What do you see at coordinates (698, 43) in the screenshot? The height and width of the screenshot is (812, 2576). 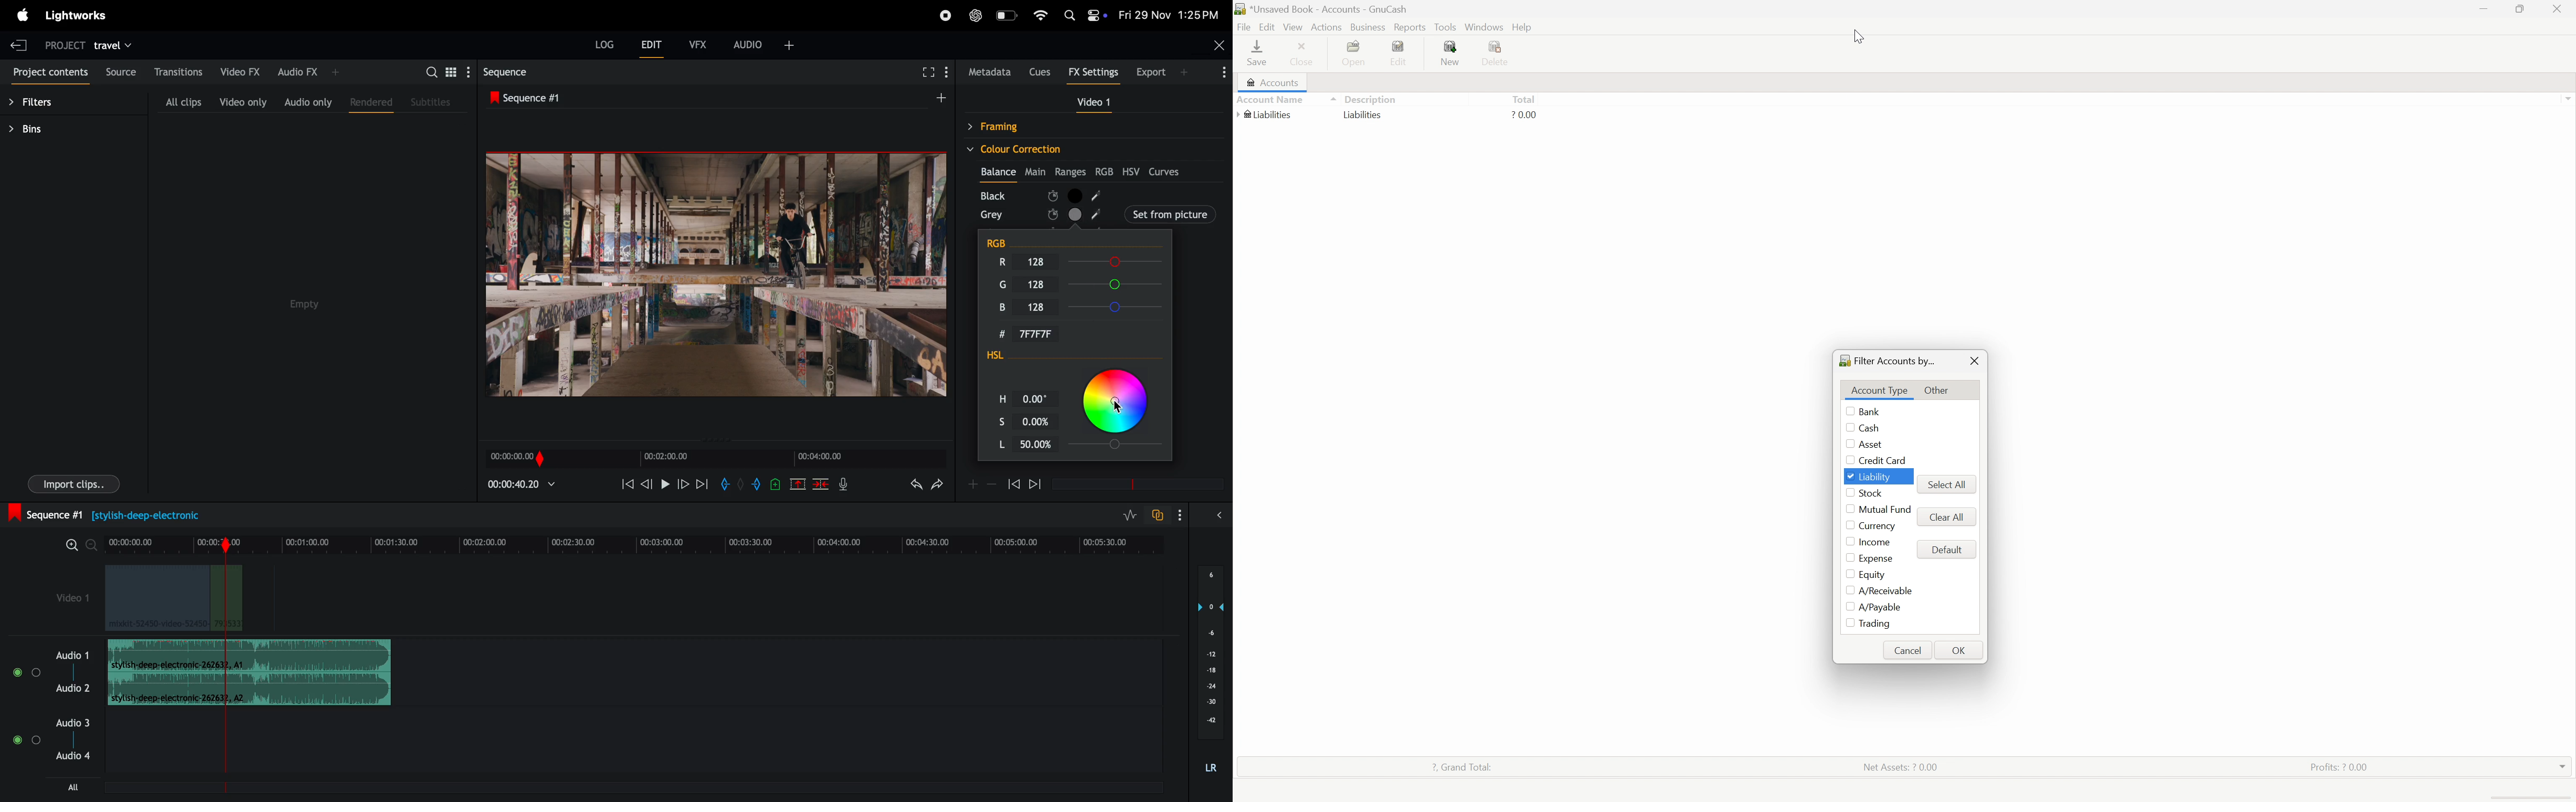 I see `vfx` at bounding box center [698, 43].